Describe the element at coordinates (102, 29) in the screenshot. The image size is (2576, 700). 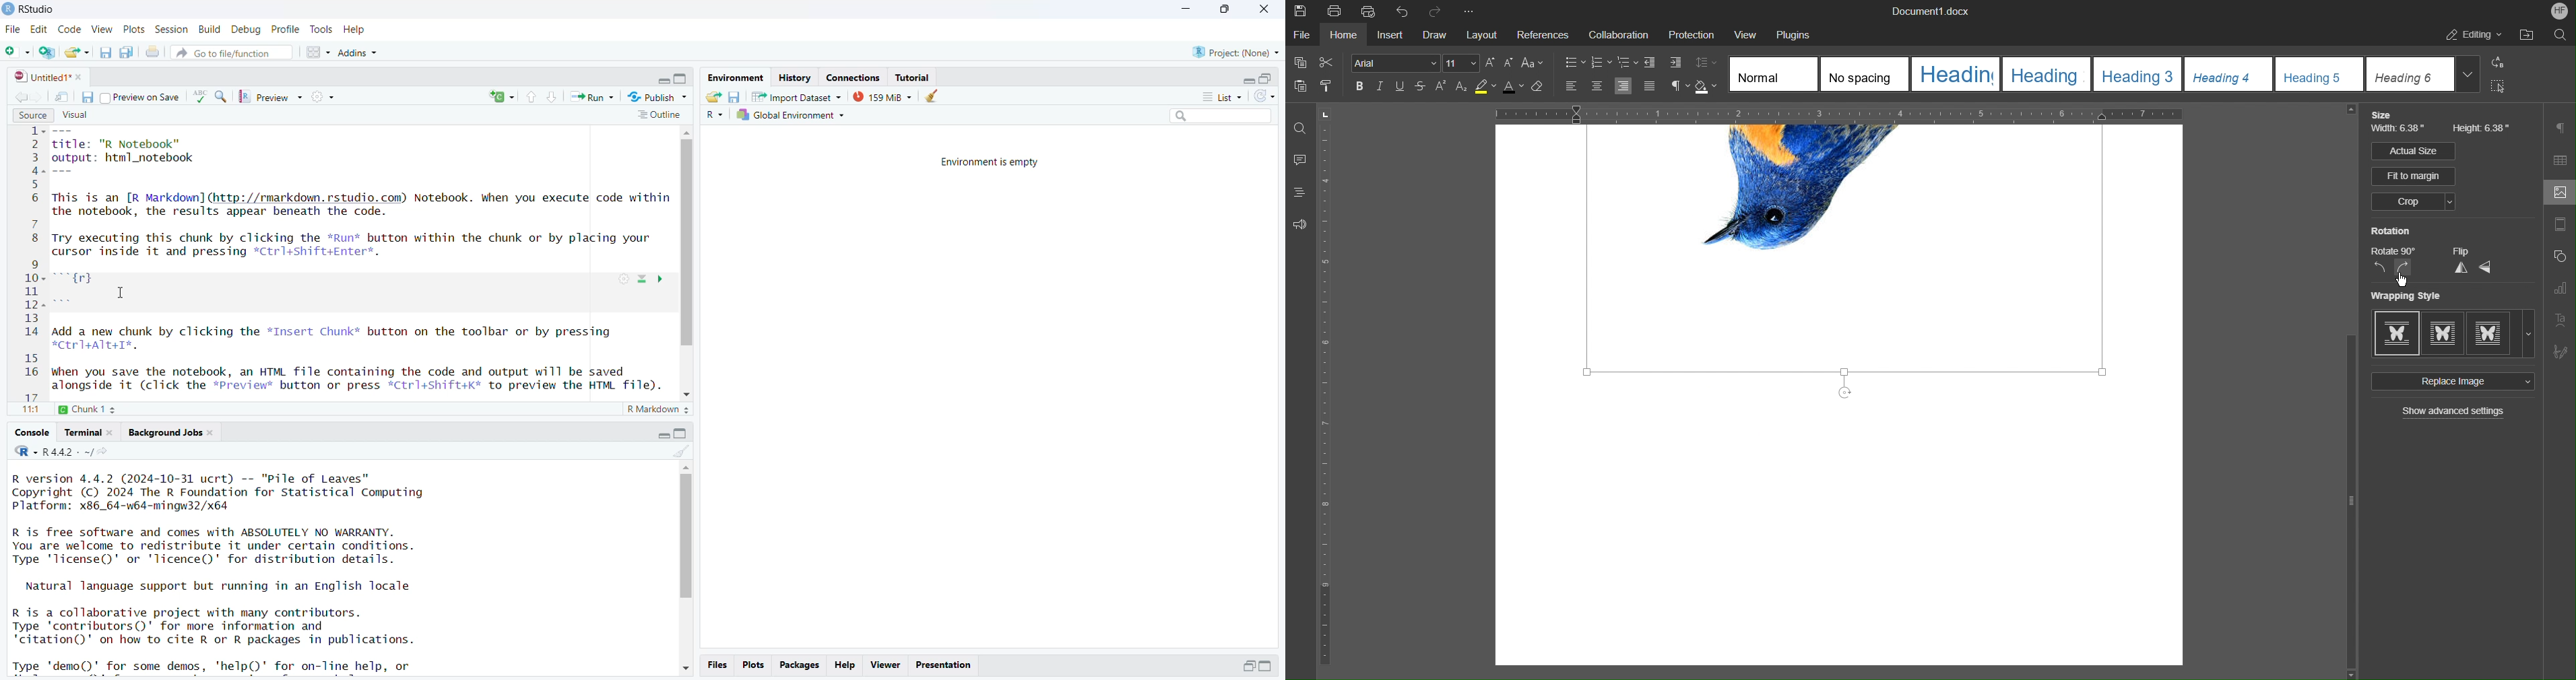
I see `view` at that location.